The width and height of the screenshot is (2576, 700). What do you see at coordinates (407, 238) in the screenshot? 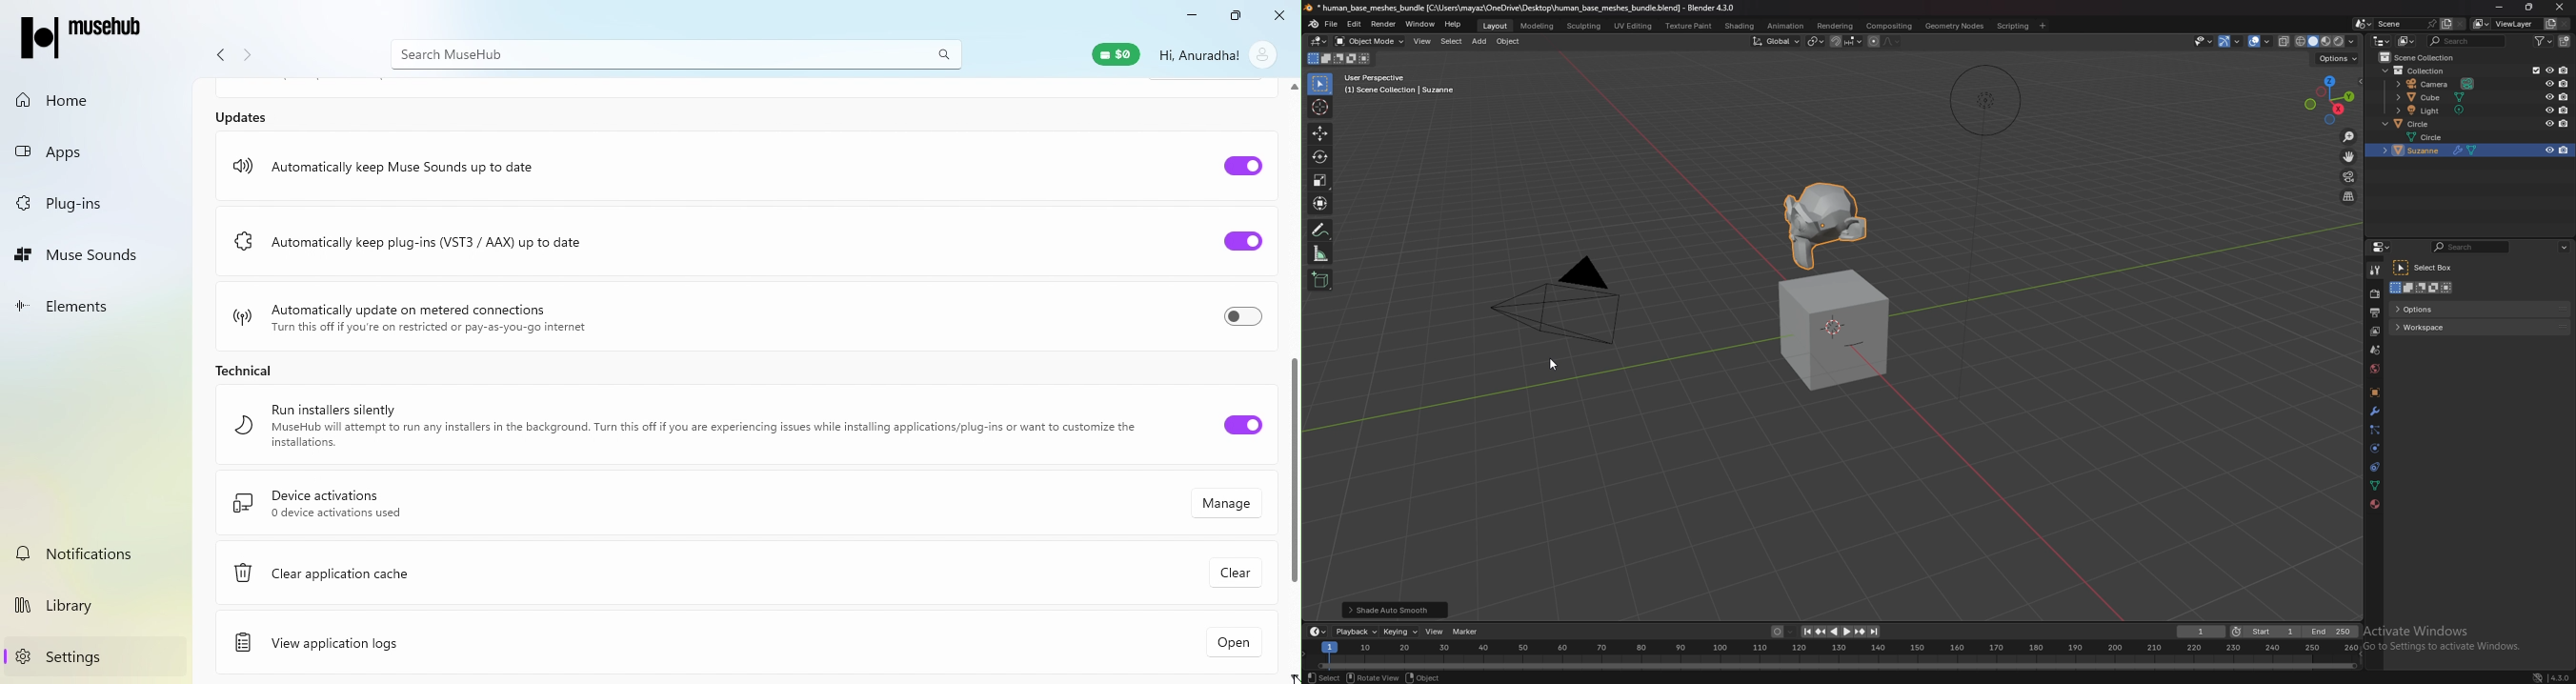
I see `Automatically keep plug-ins (VST3/AAX) up to date` at bounding box center [407, 238].